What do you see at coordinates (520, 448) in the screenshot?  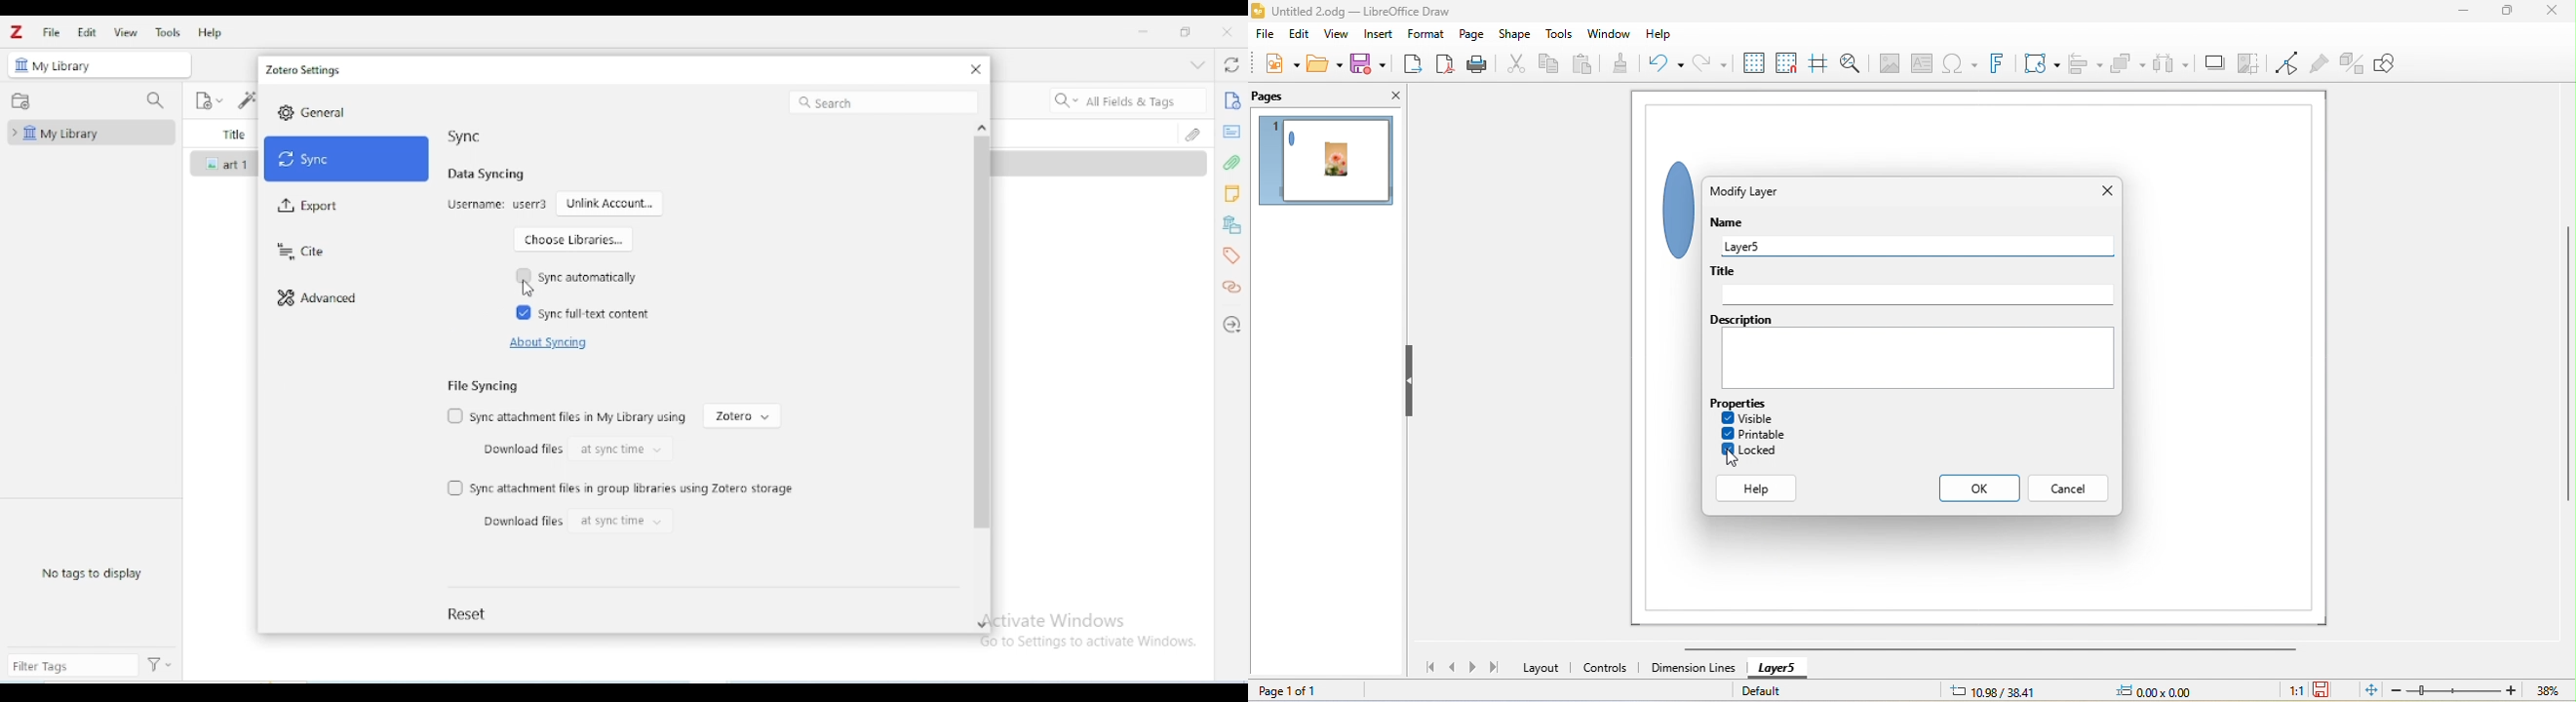 I see `download files` at bounding box center [520, 448].